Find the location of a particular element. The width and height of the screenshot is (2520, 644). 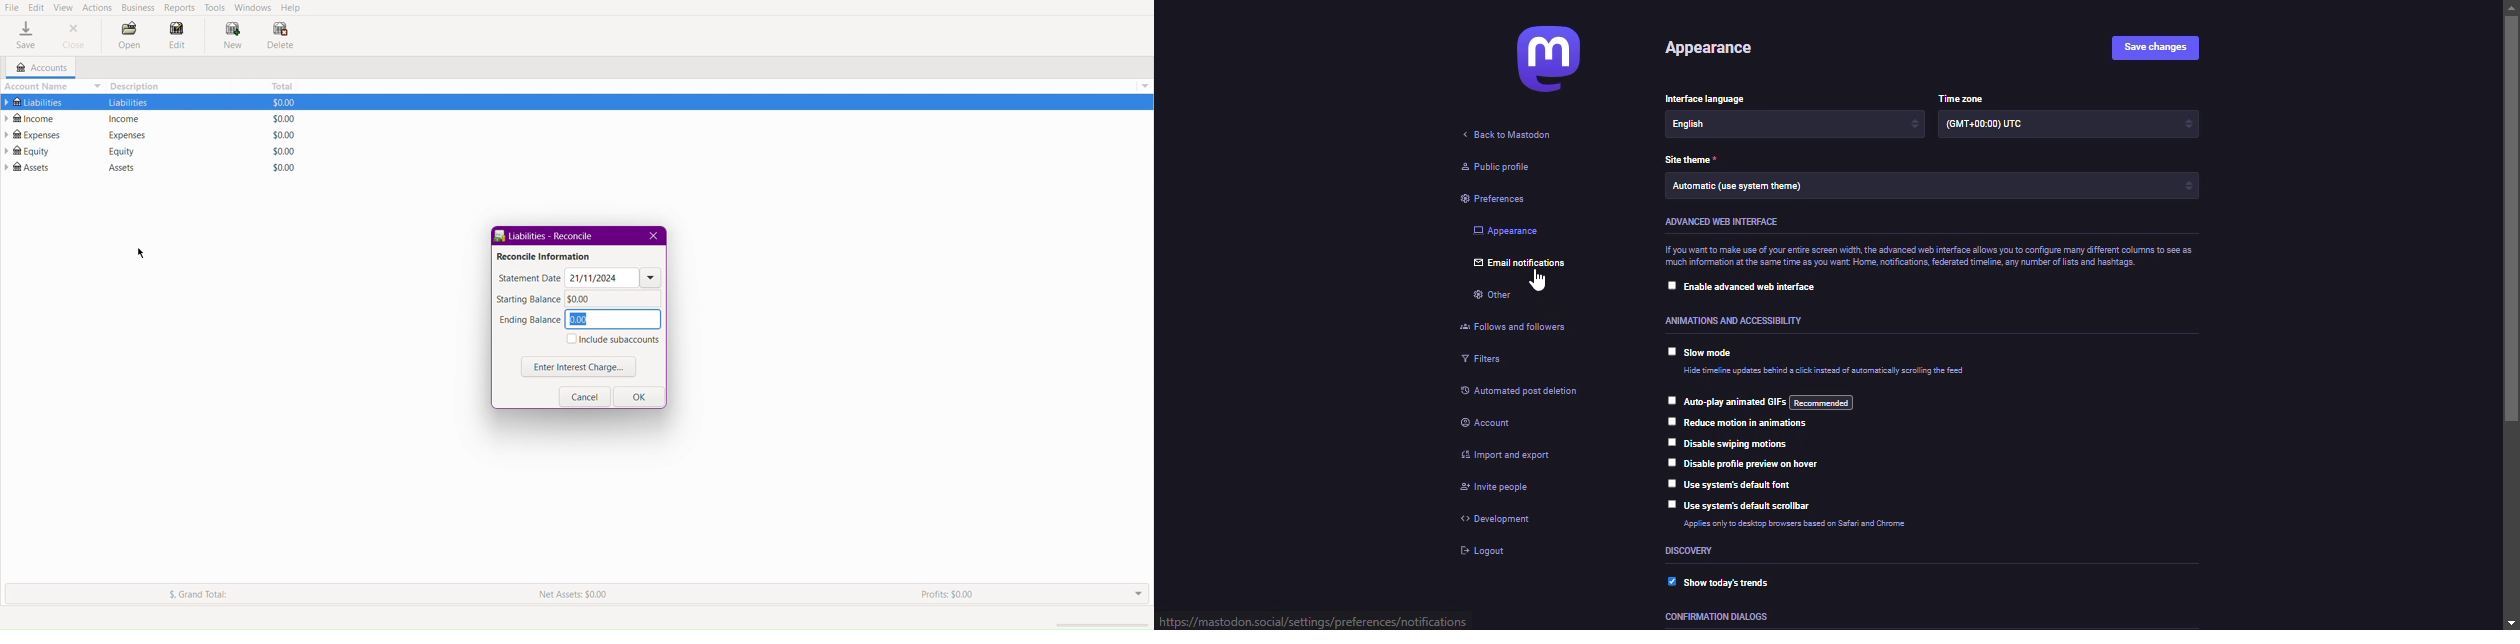

use system's default font is located at coordinates (1748, 486).